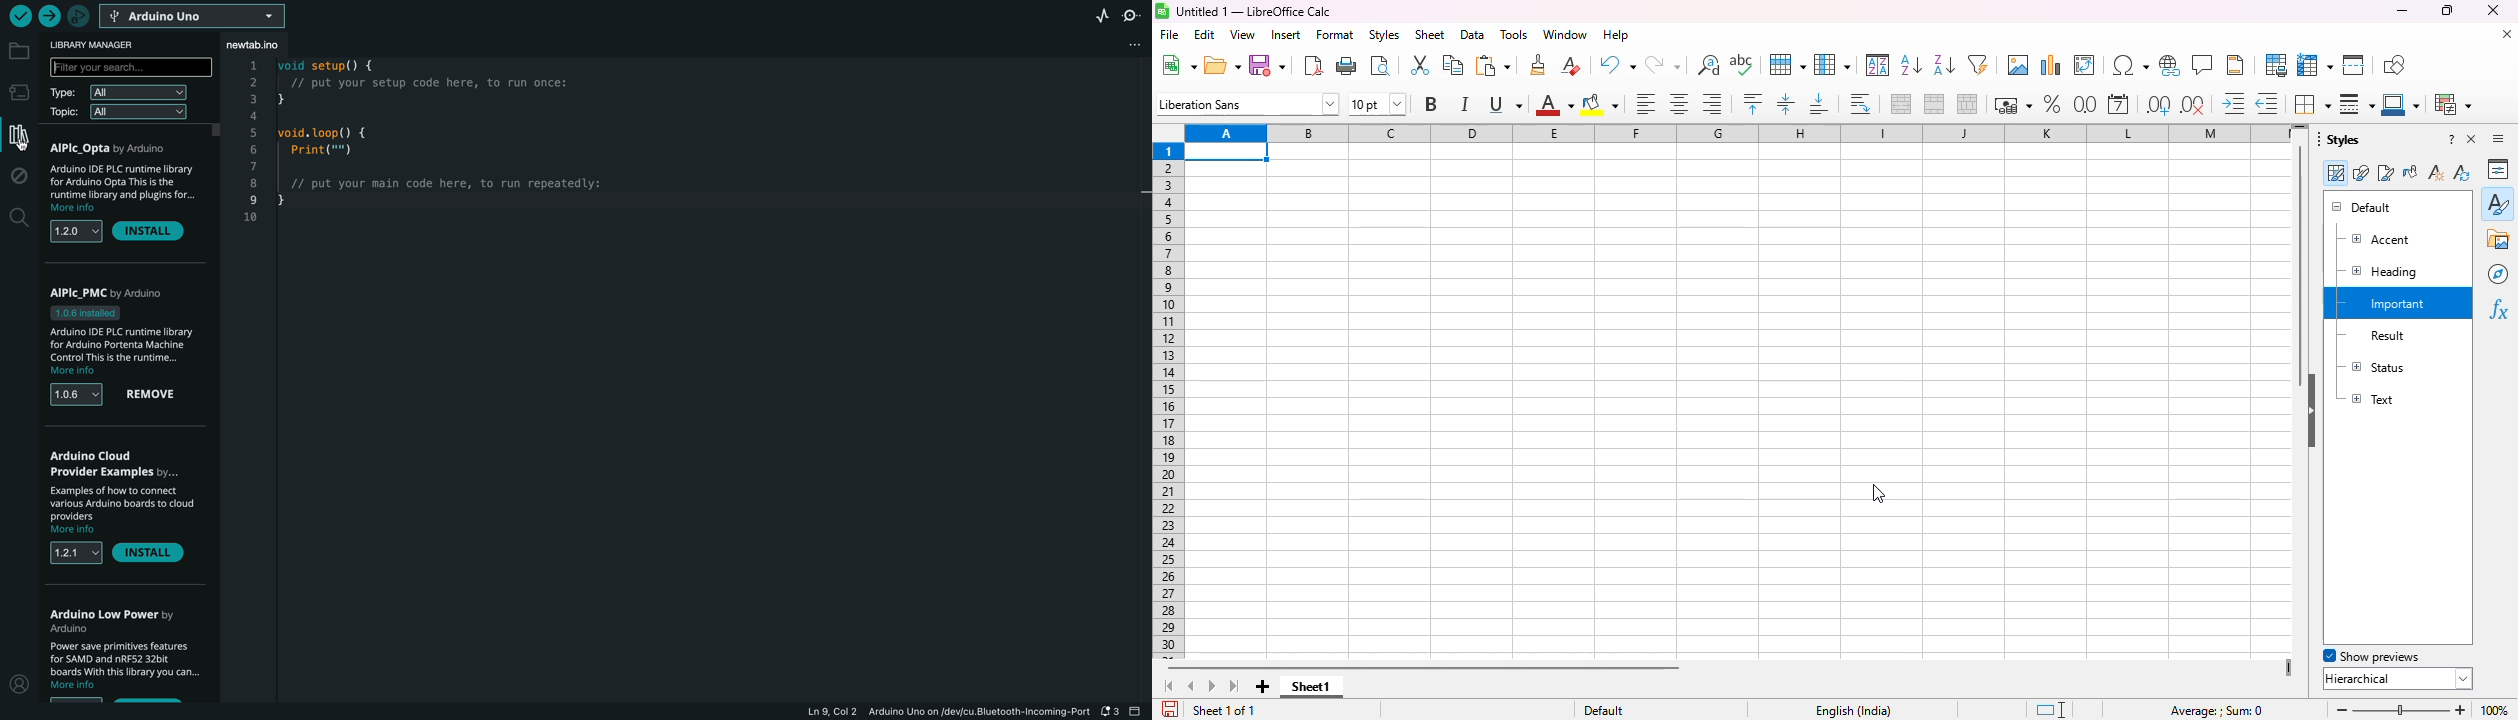 This screenshot has height=728, width=2520. What do you see at coordinates (1663, 65) in the screenshot?
I see `redo` at bounding box center [1663, 65].